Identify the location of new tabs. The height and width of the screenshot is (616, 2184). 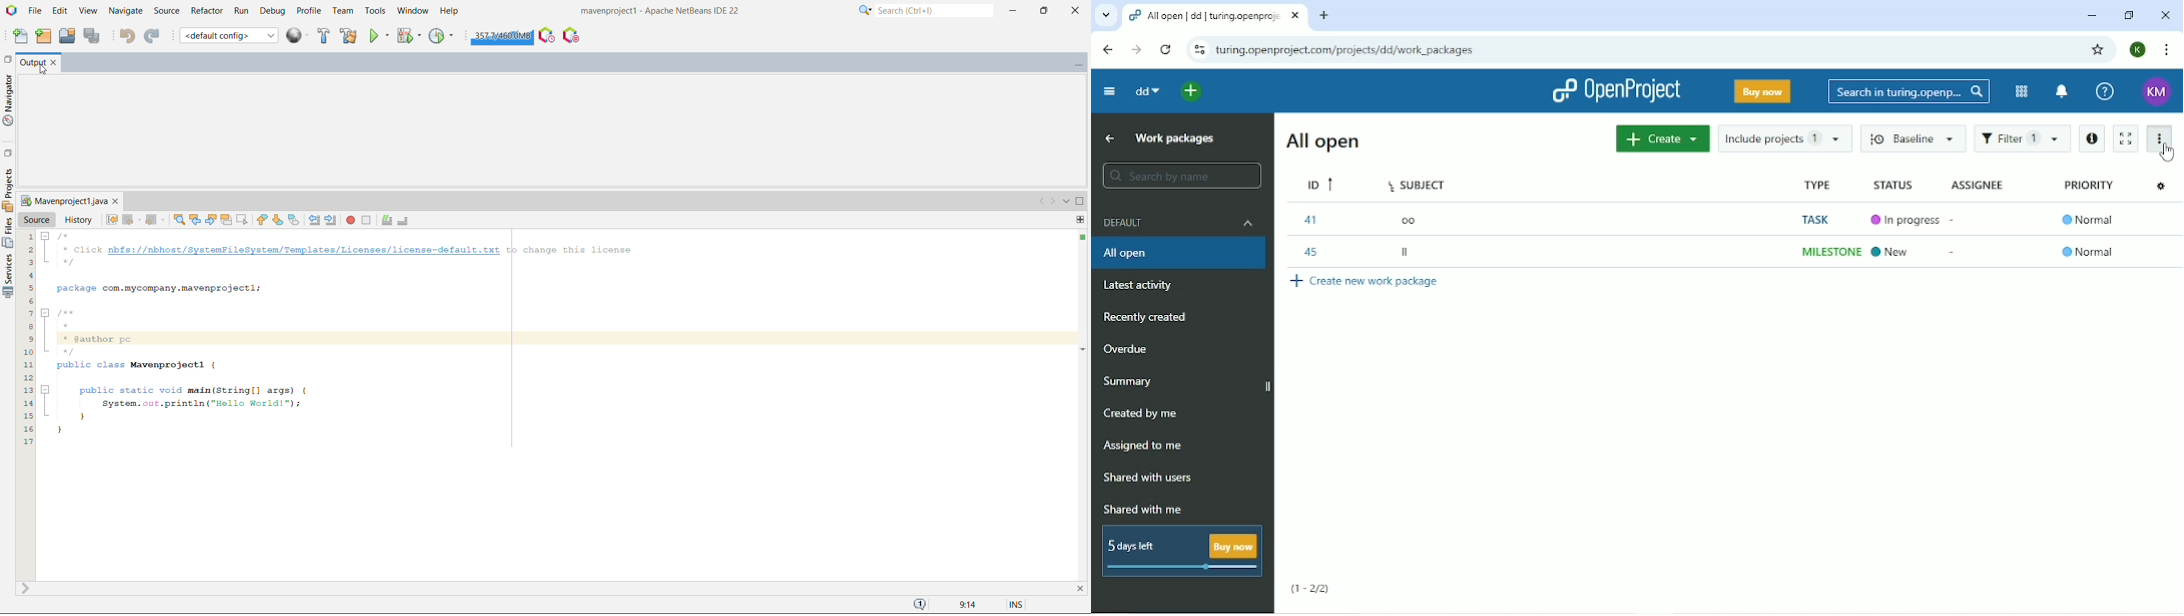
(1329, 16).